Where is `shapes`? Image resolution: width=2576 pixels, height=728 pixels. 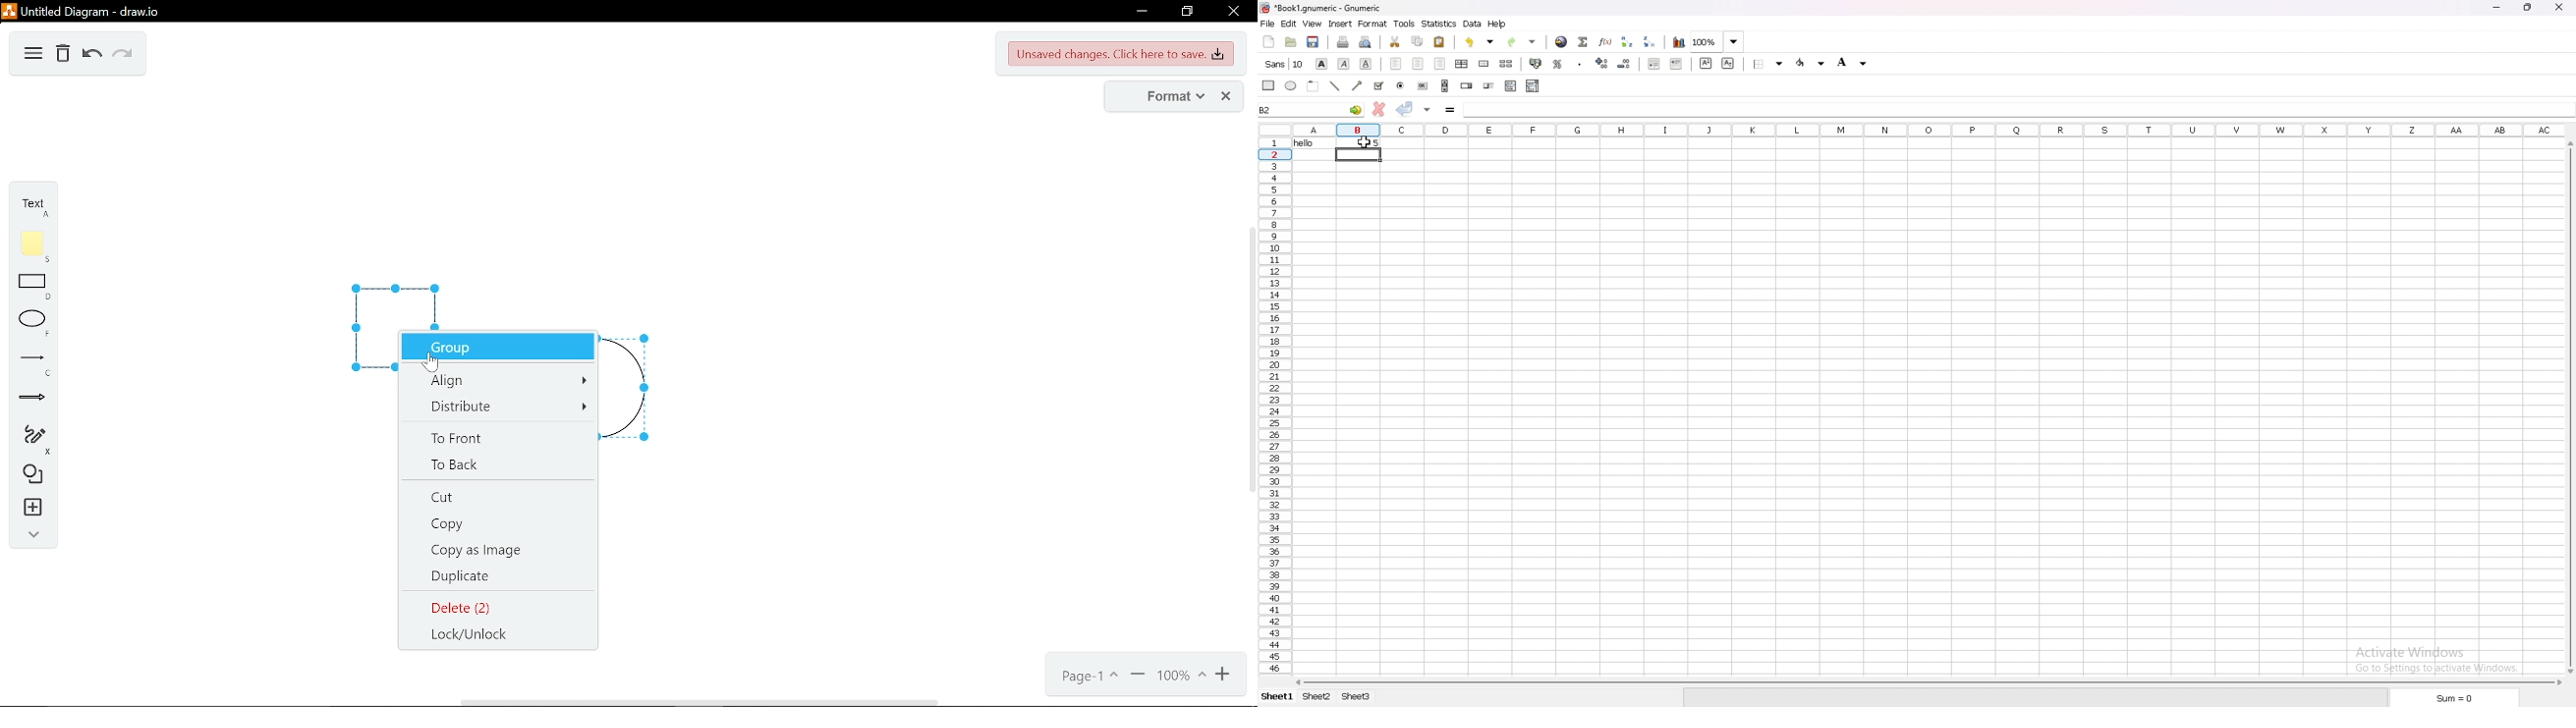 shapes is located at coordinates (29, 475).